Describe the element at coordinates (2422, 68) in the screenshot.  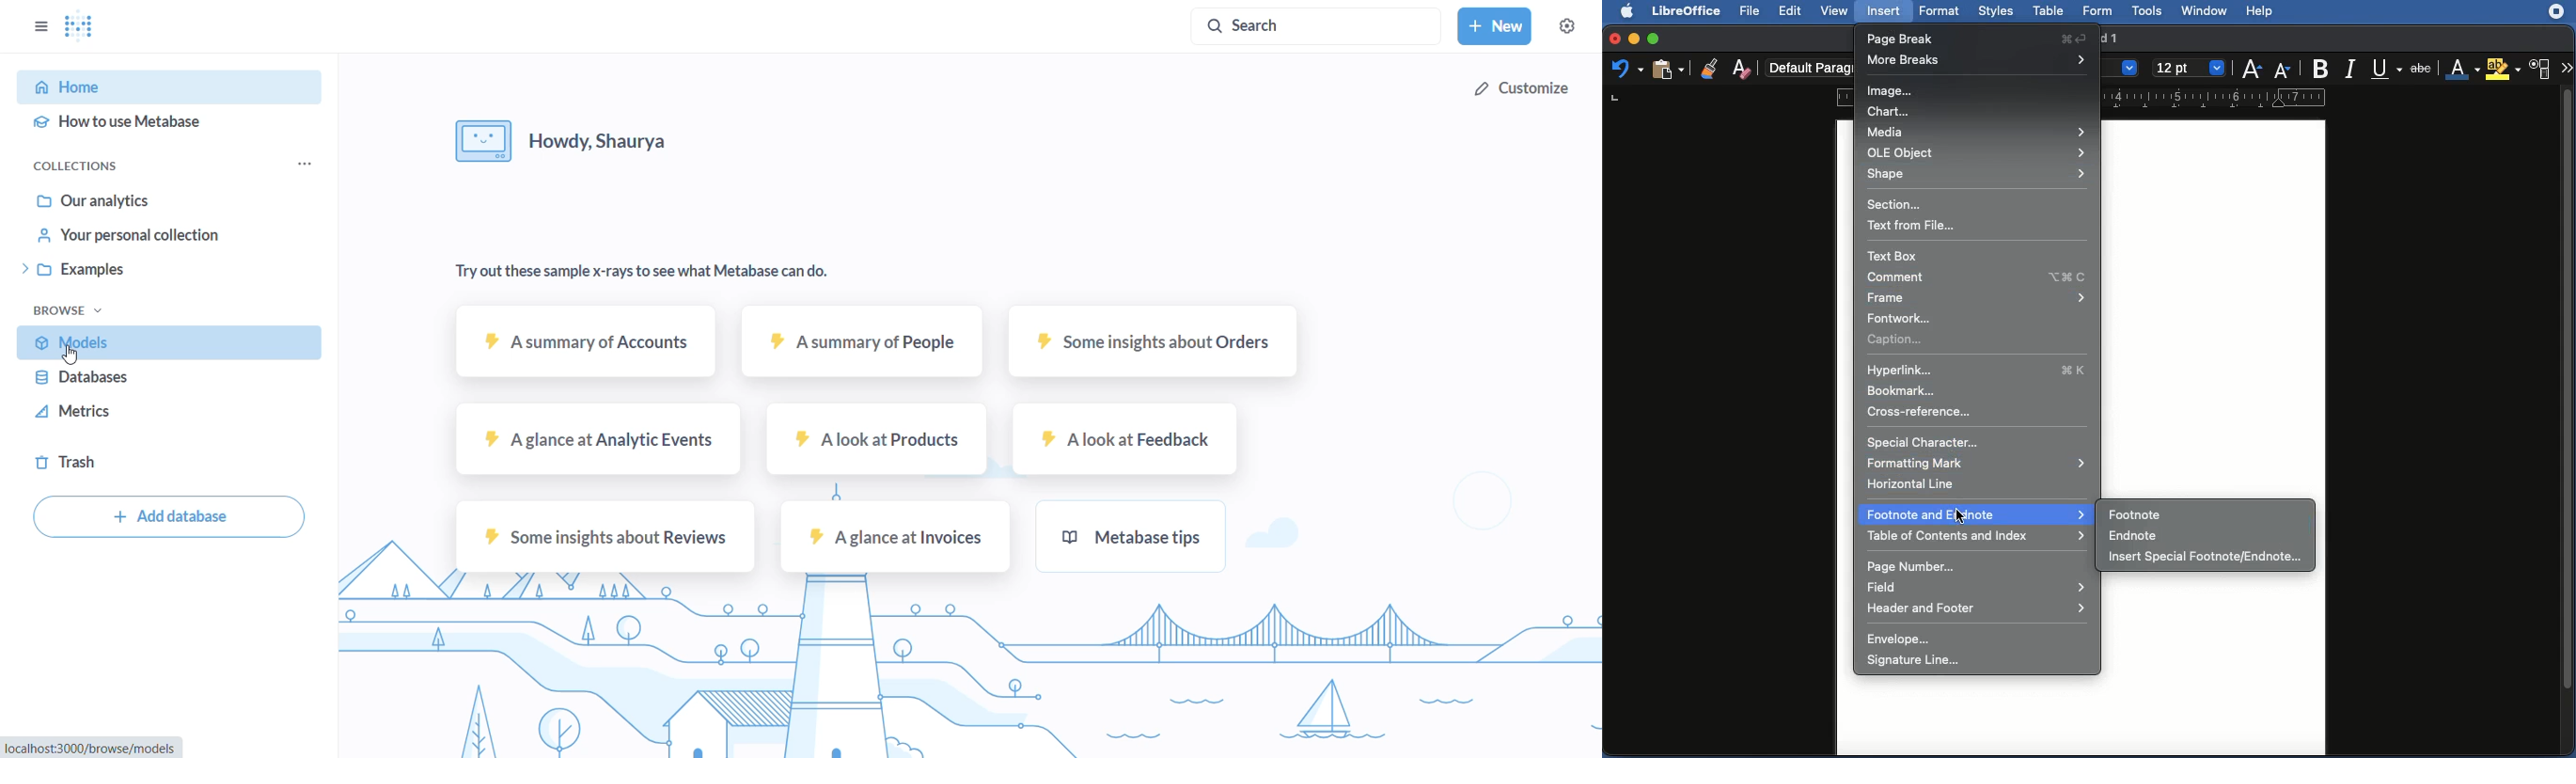
I see `Strikethrough` at that location.